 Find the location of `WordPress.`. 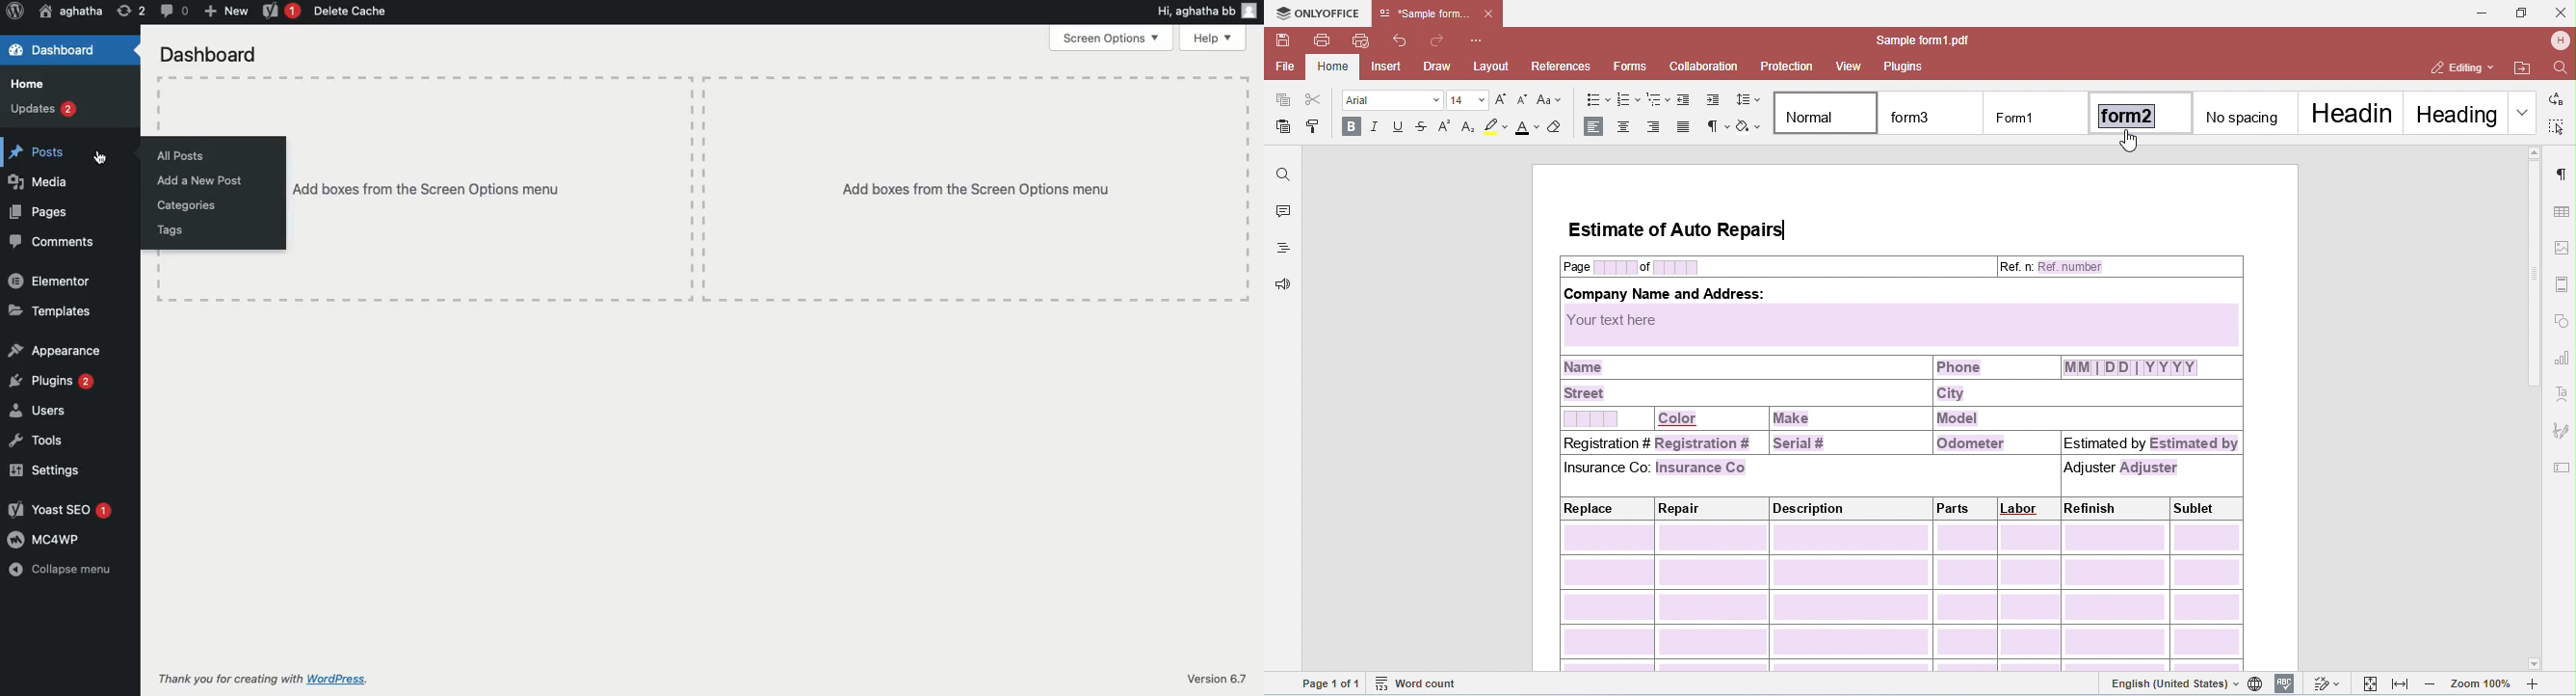

WordPress. is located at coordinates (339, 681).